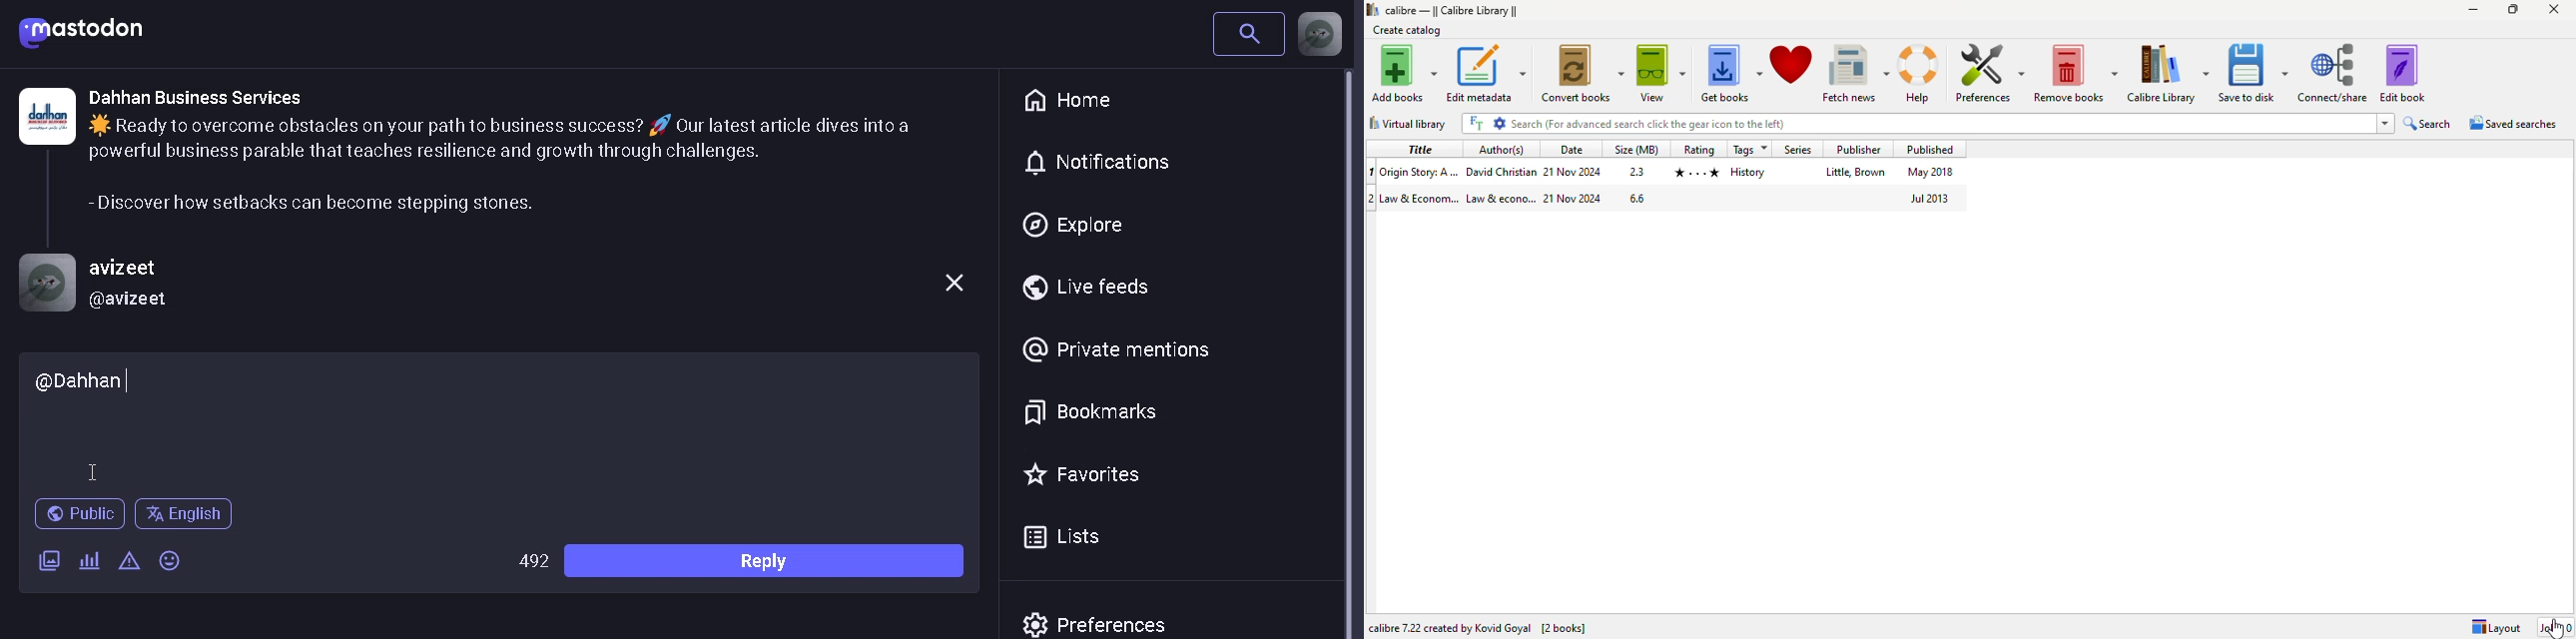 Image resolution: width=2576 pixels, height=644 pixels. I want to click on close comment box, so click(952, 285).